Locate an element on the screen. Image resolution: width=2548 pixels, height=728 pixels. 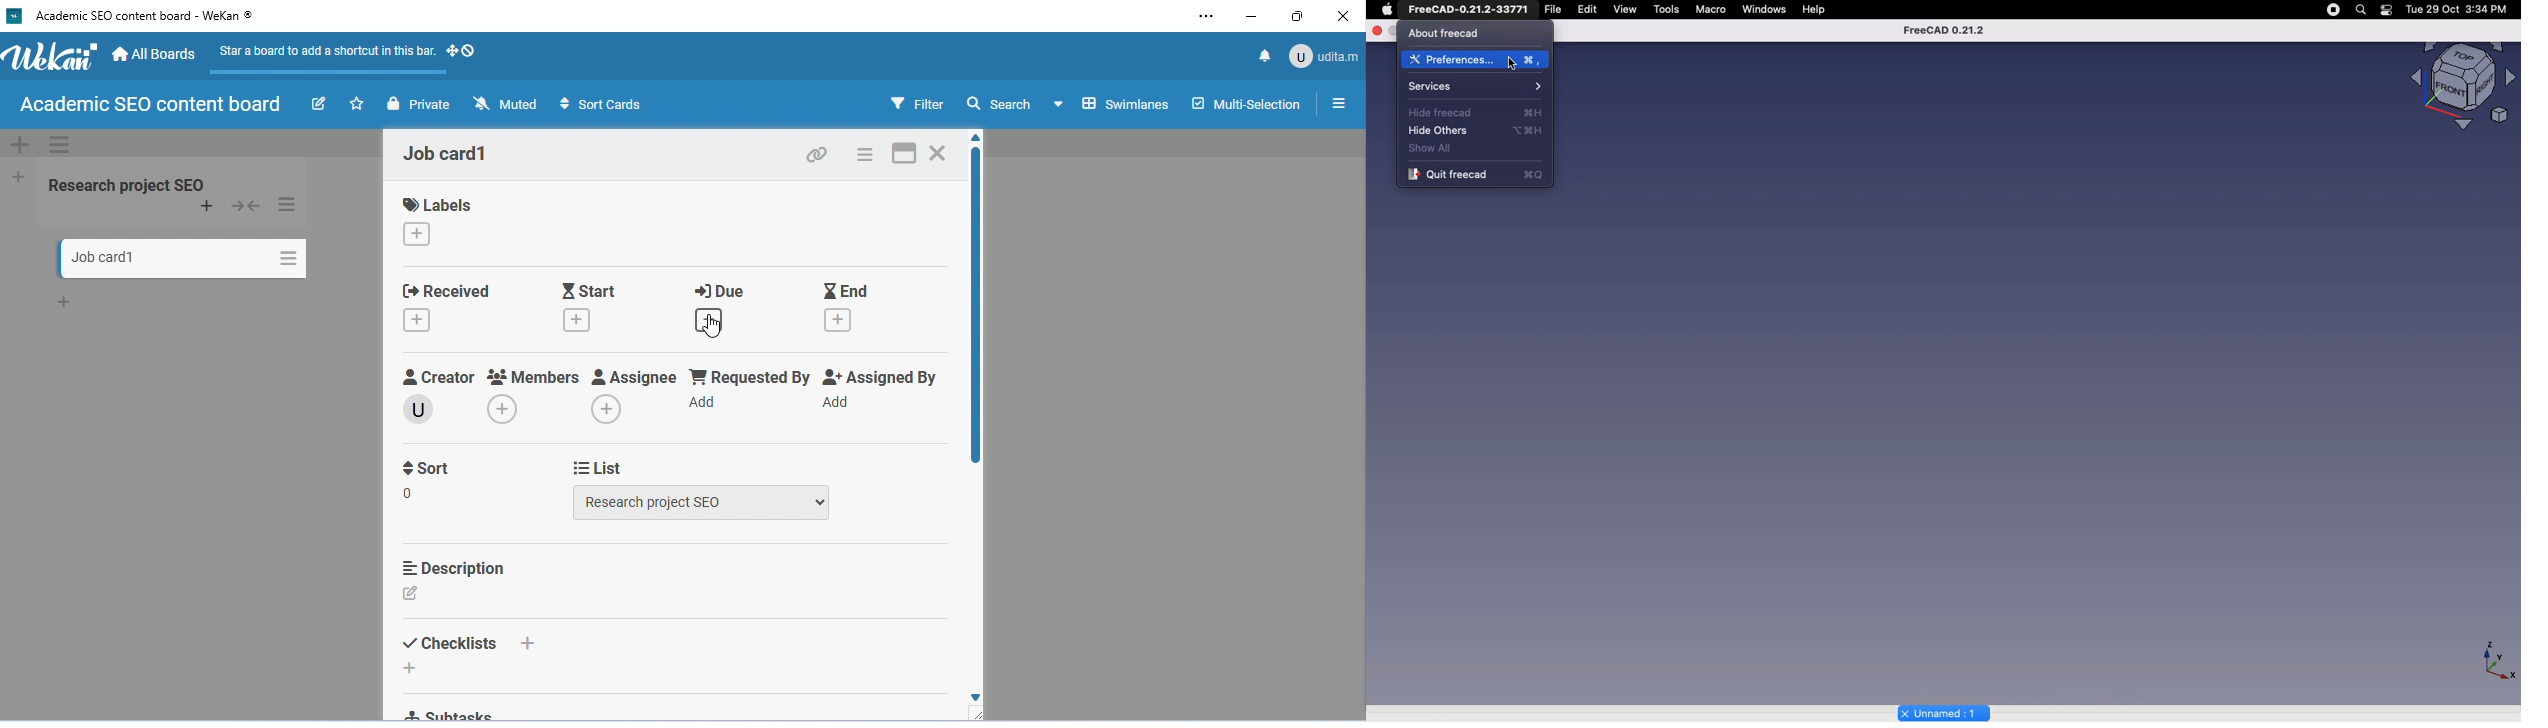
file is located at coordinates (1557, 10).